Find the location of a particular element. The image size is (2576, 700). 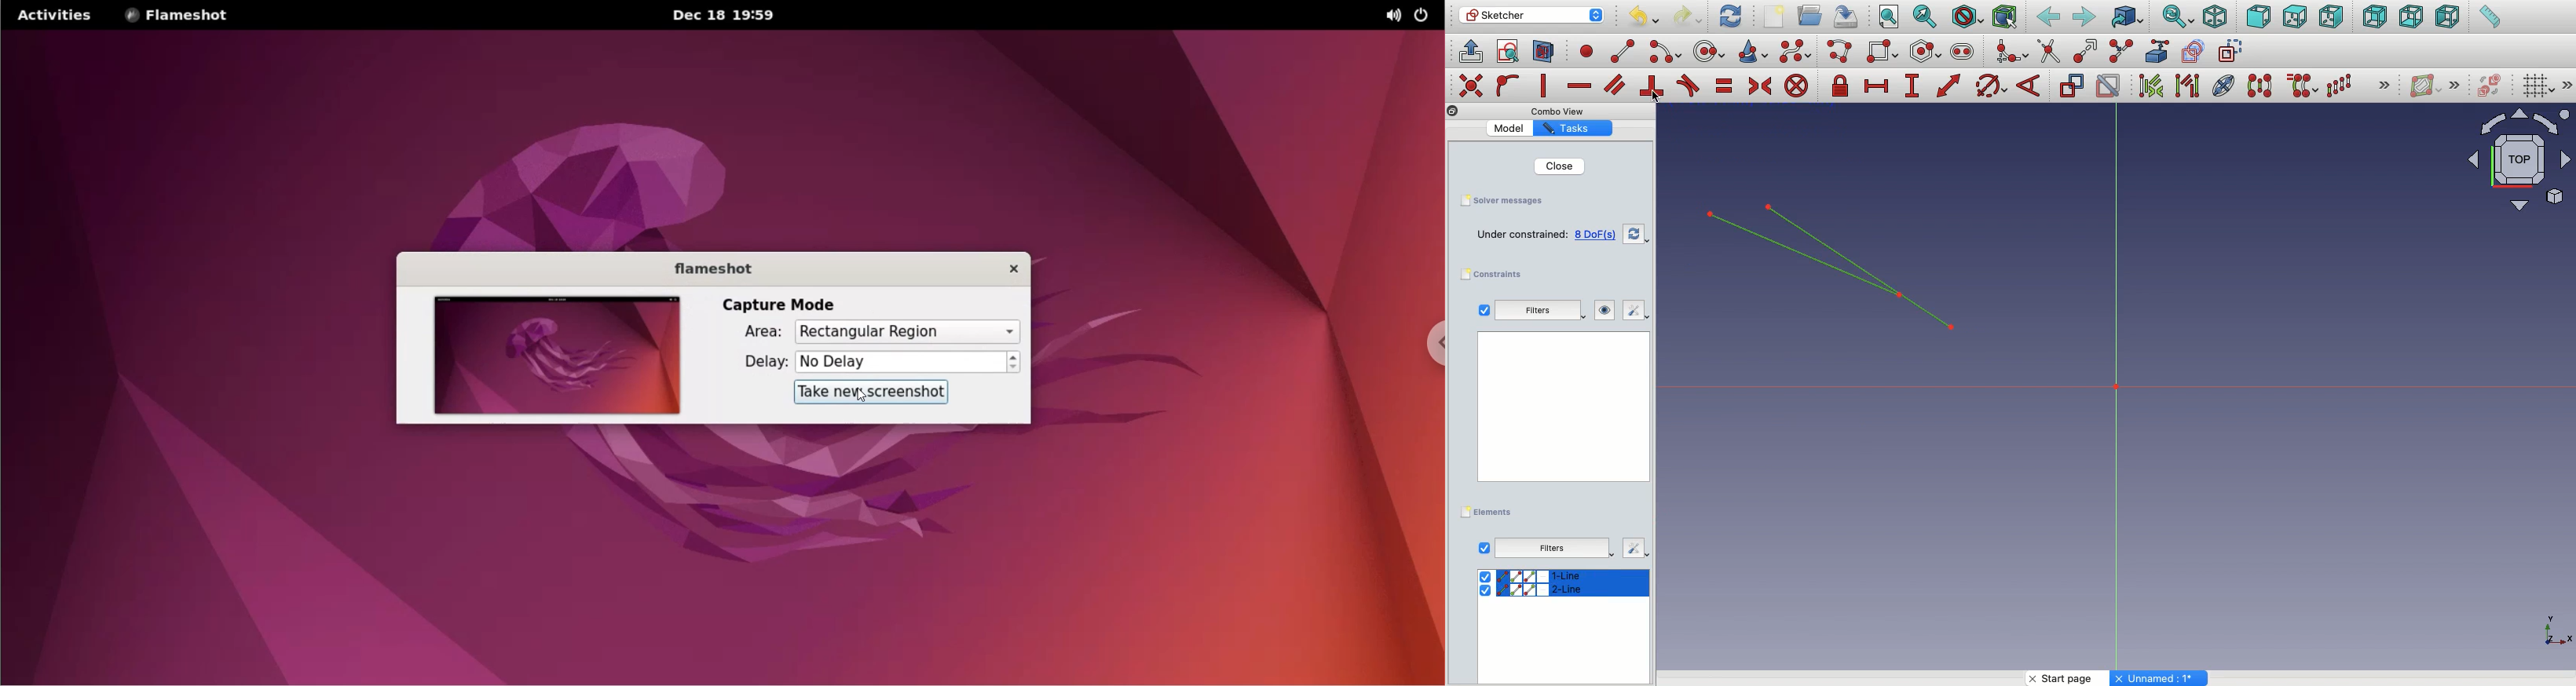

Back is located at coordinates (2047, 18).